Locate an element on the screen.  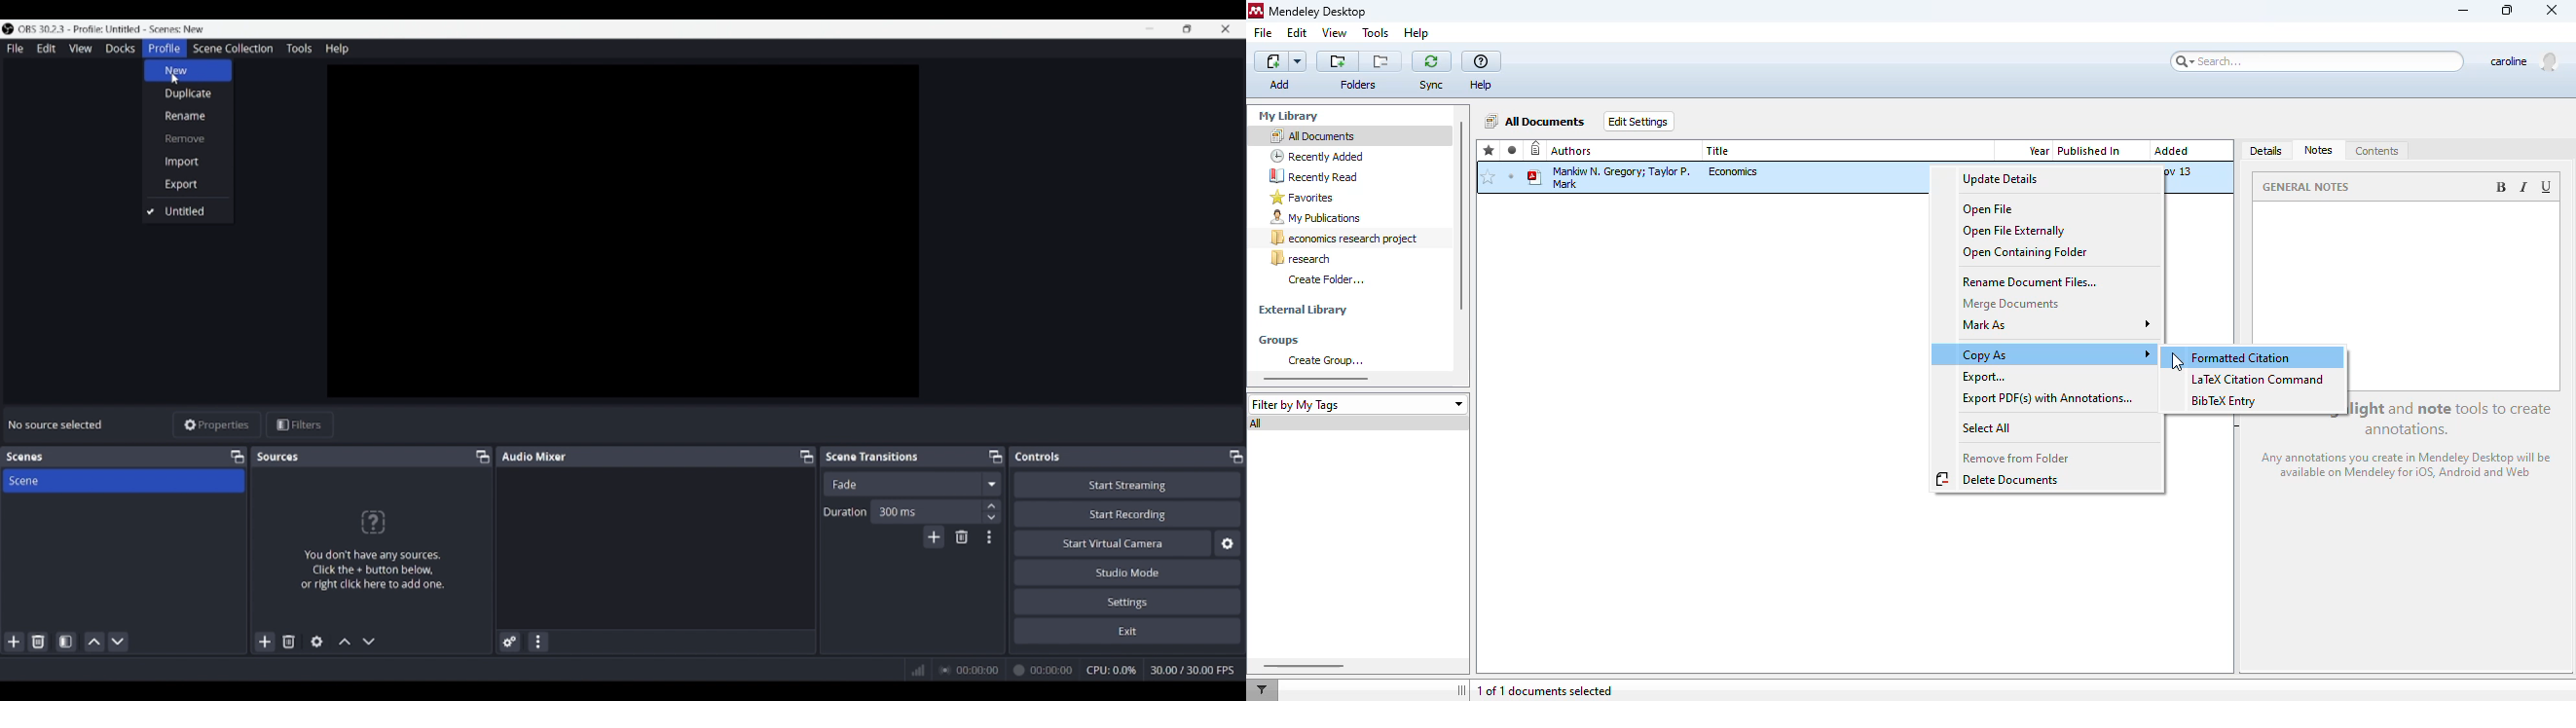
Transition properties is located at coordinates (989, 537).